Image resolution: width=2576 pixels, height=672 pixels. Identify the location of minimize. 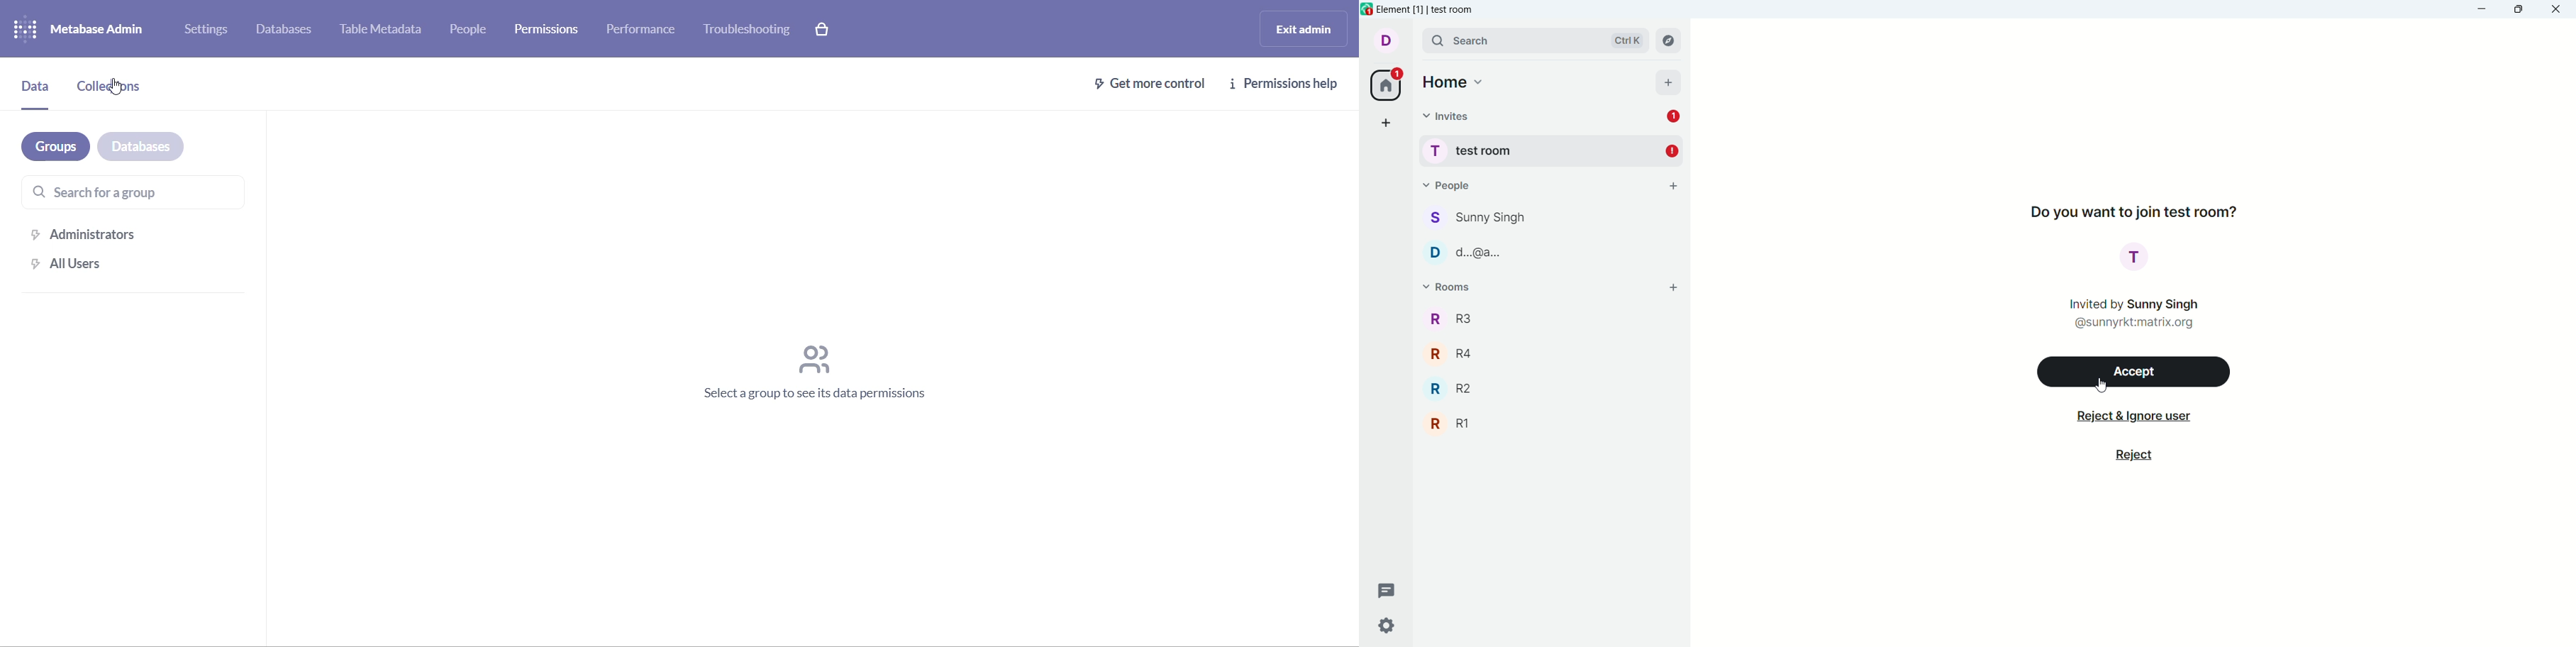
(2485, 10).